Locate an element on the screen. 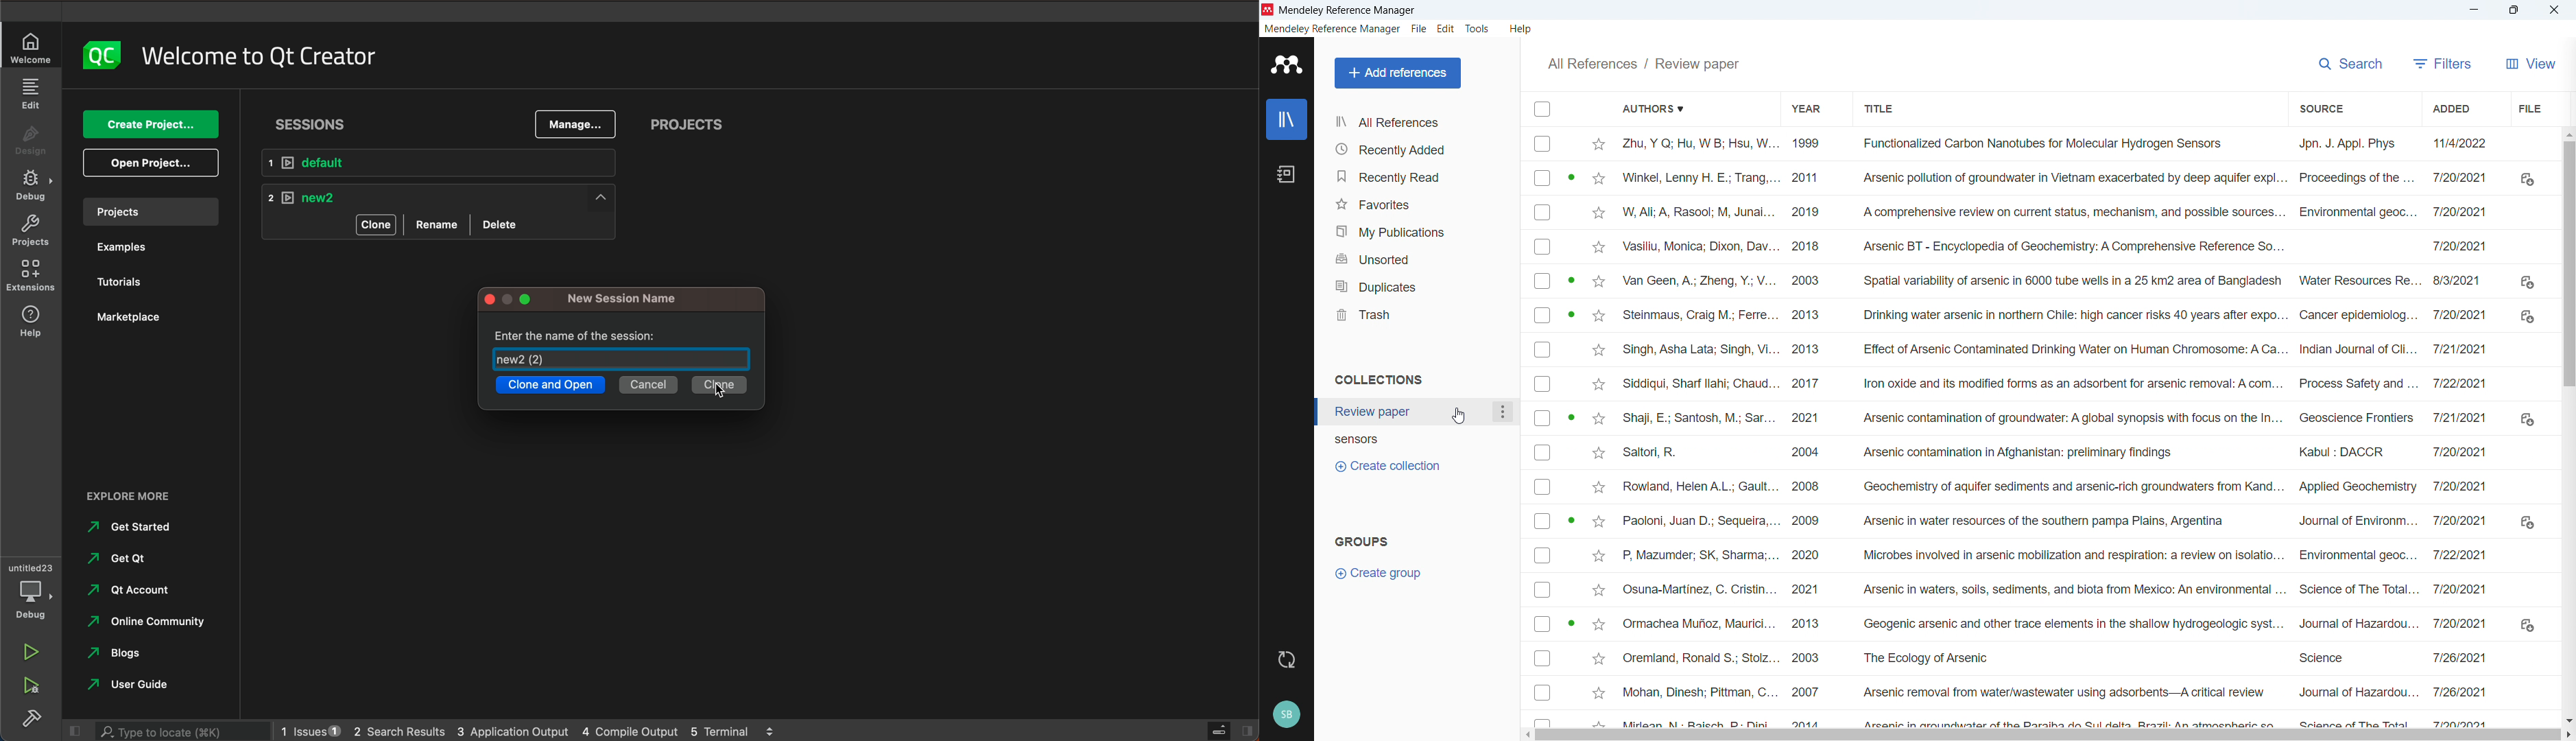 Image resolution: width=2576 pixels, height=756 pixels. Favourites  is located at coordinates (1420, 205).